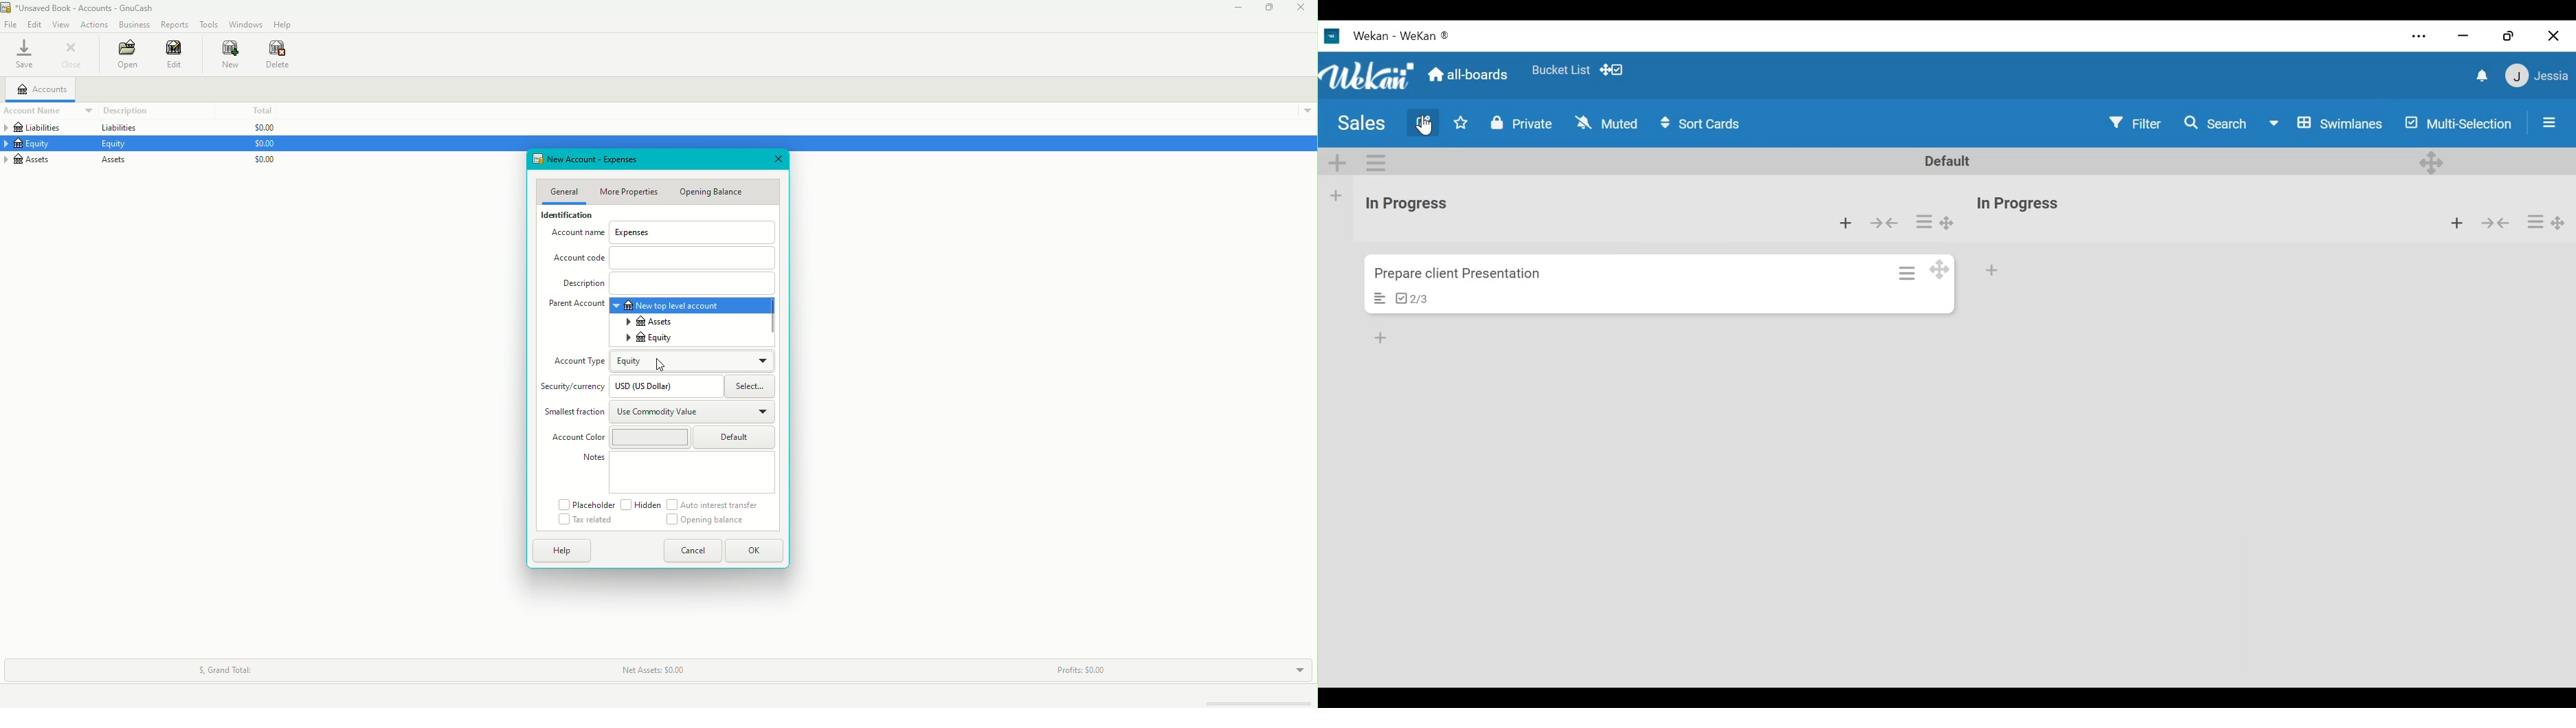 This screenshot has height=728, width=2576. Describe the element at coordinates (1992, 271) in the screenshot. I see `Add card at the bottom of the list` at that location.